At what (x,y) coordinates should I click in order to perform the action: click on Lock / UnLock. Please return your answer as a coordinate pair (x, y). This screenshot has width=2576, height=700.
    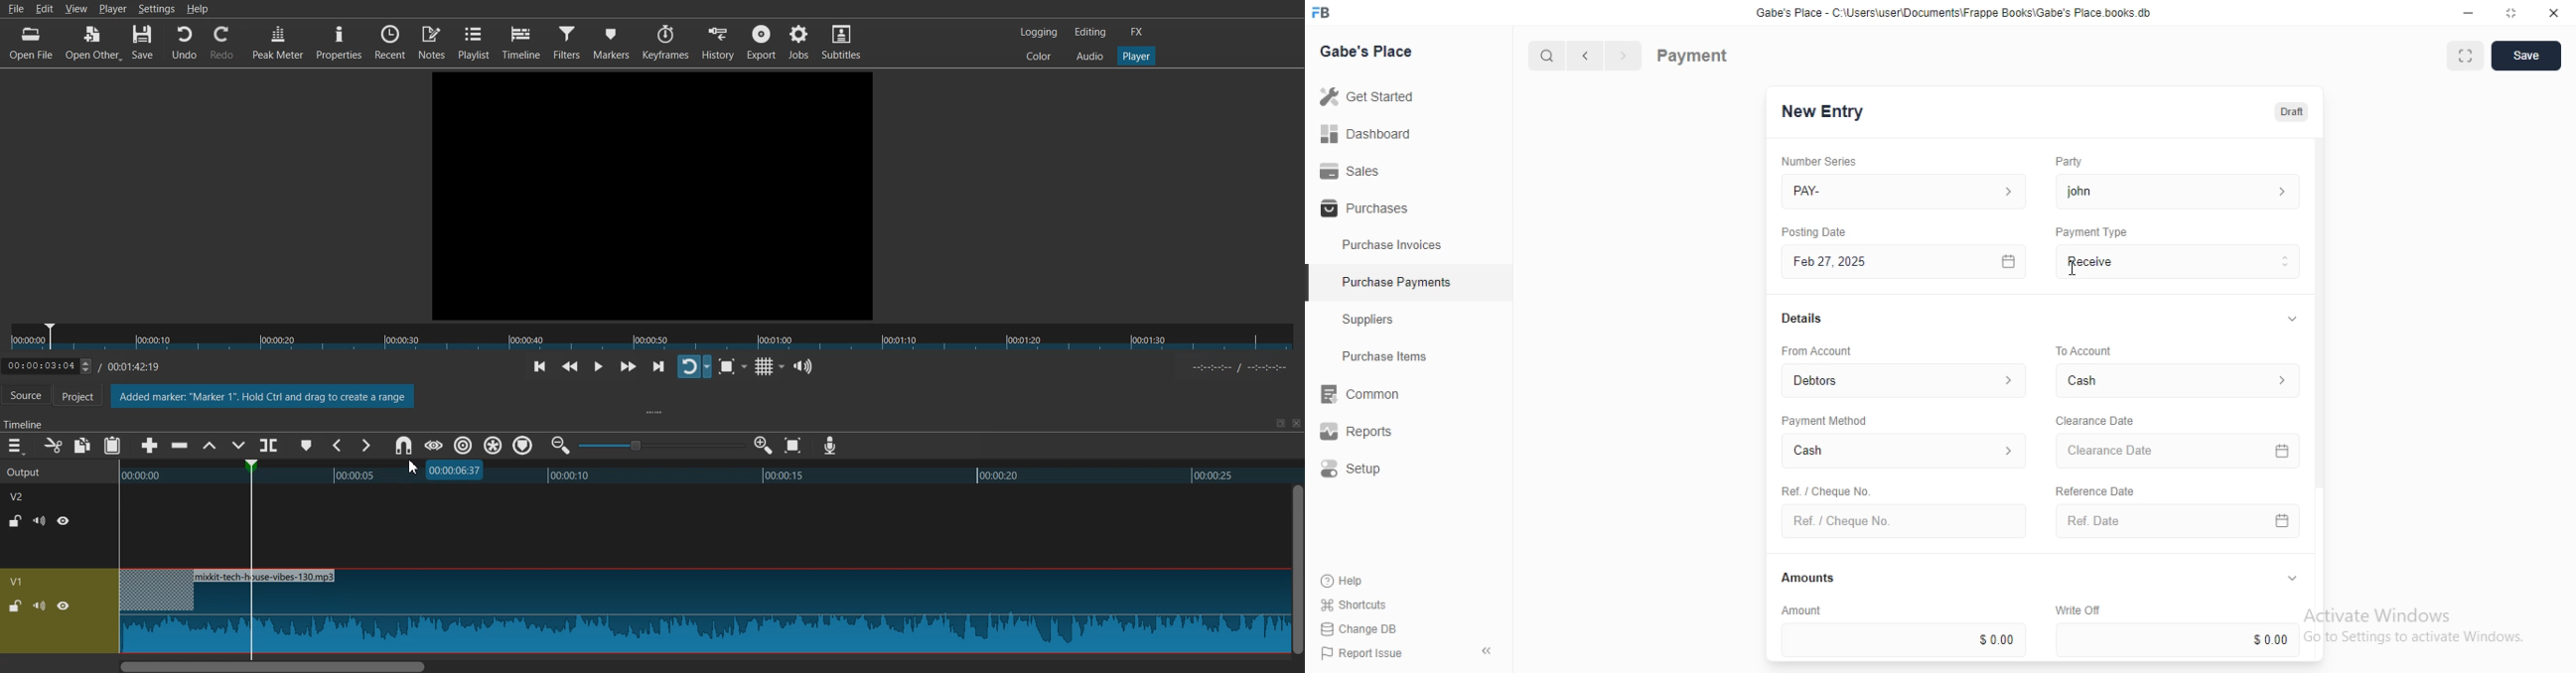
    Looking at the image, I should click on (16, 521).